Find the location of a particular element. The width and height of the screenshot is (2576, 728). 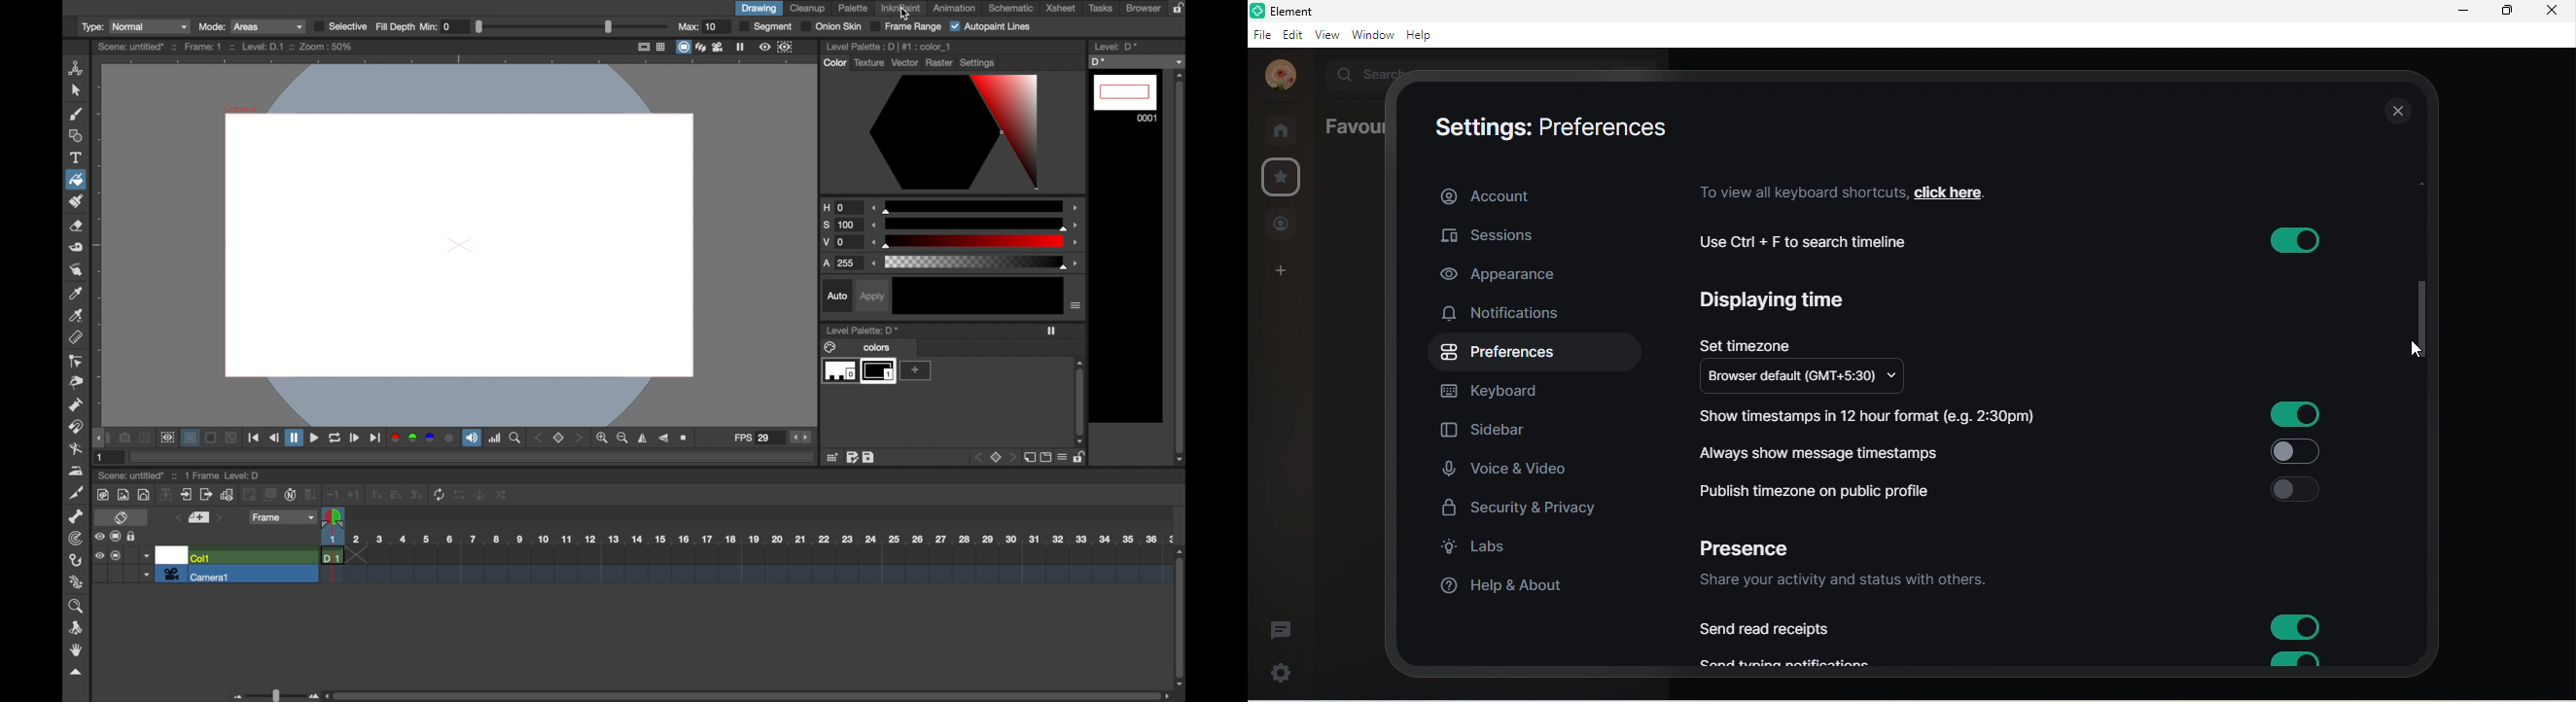

type tool is located at coordinates (77, 157).